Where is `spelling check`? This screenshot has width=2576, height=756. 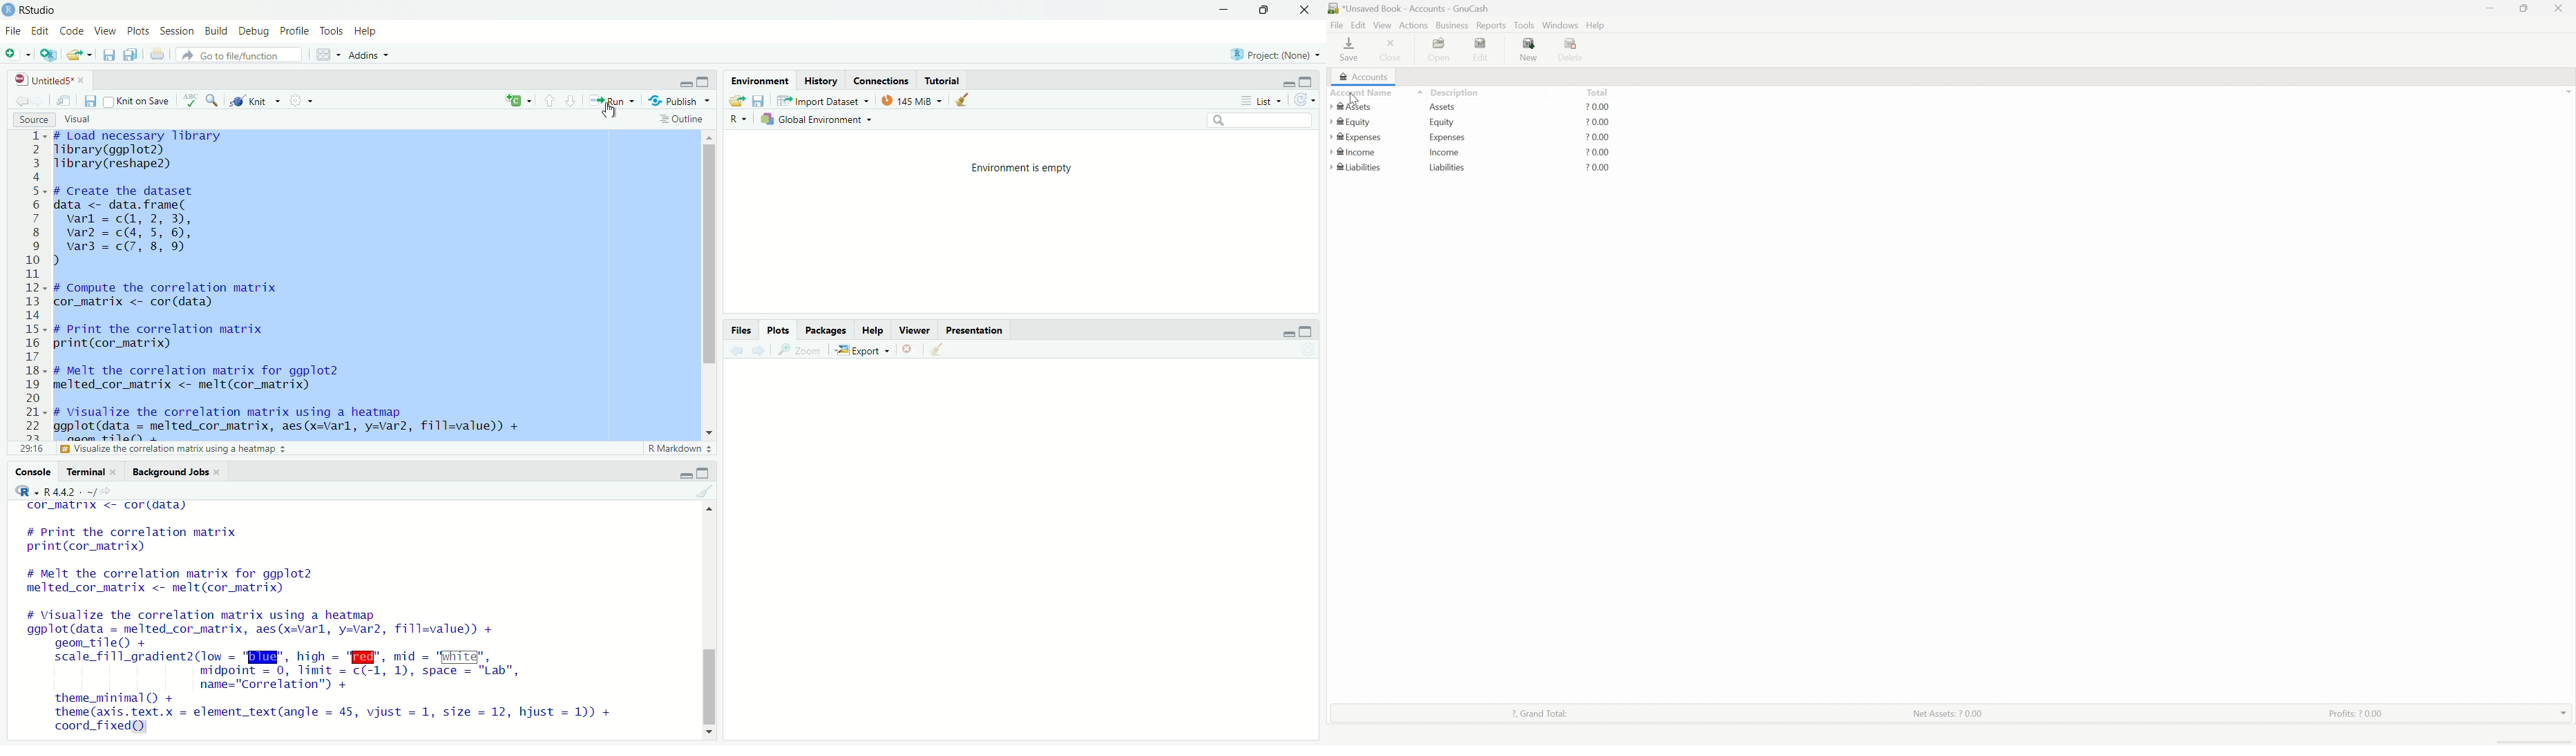 spelling check is located at coordinates (189, 100).